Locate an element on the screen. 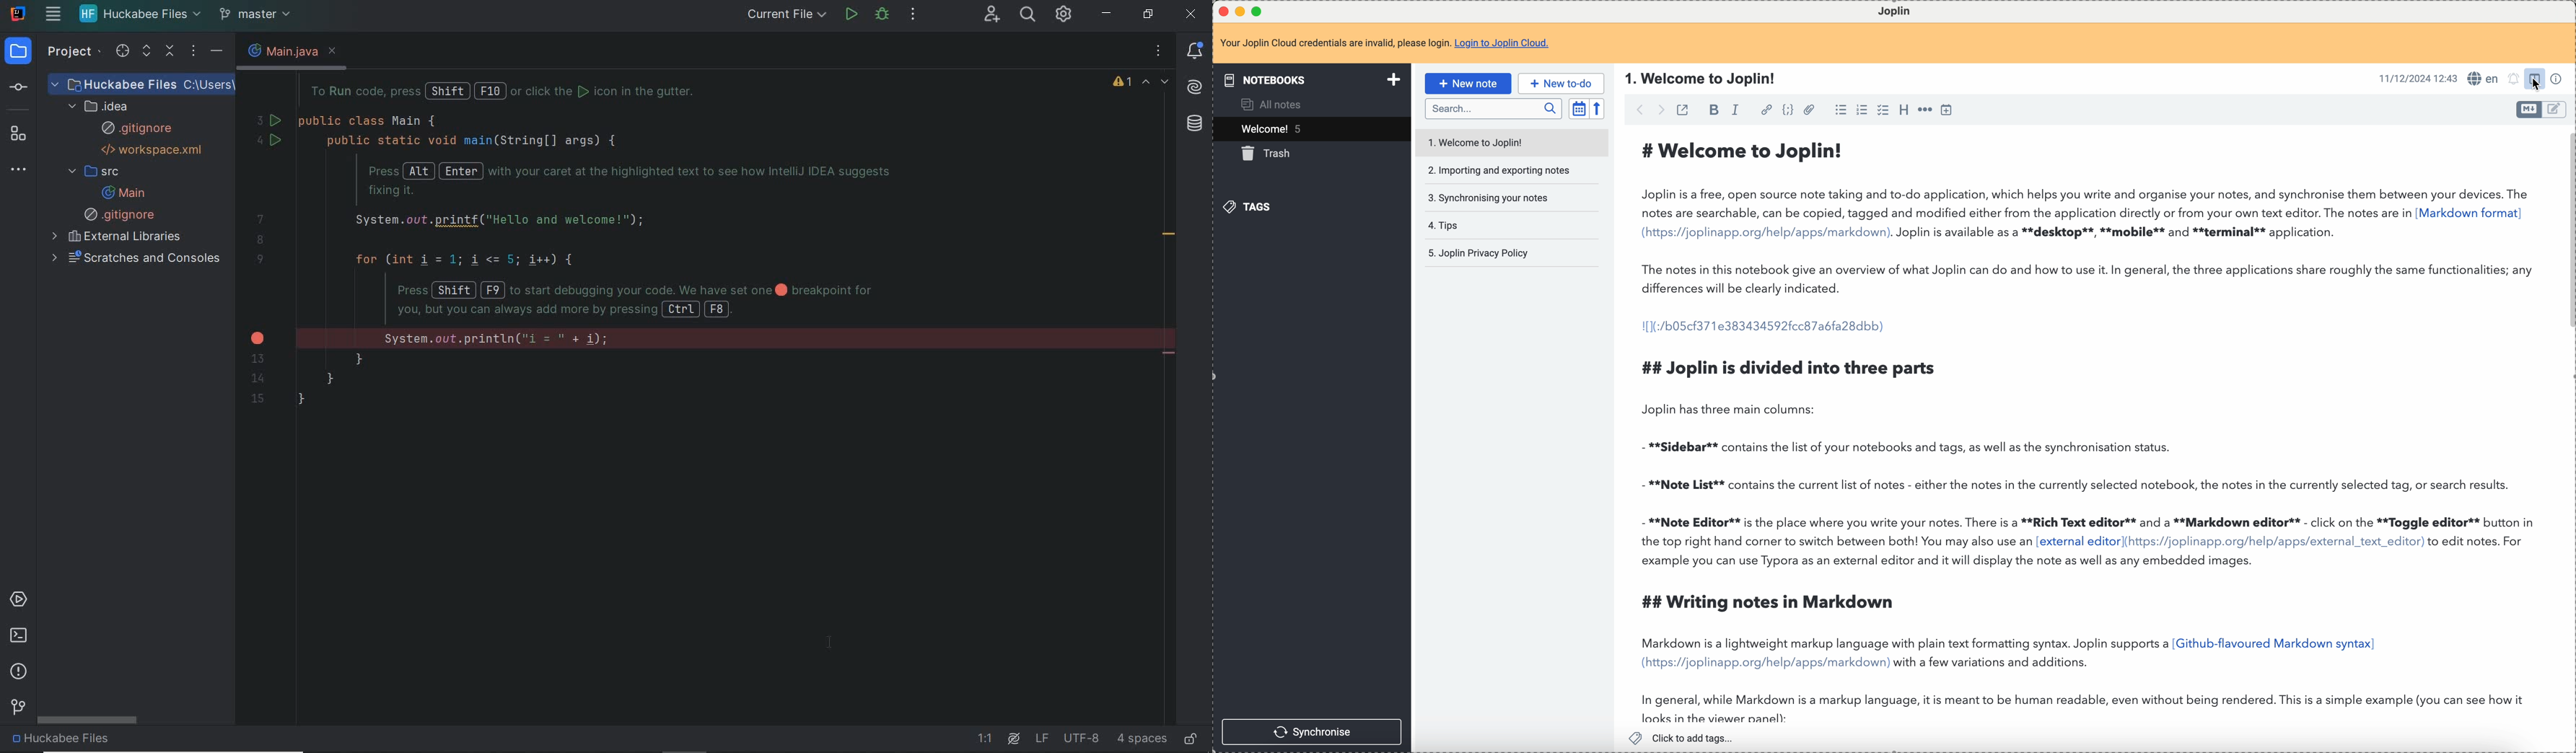  scroll bar is located at coordinates (2567, 205).